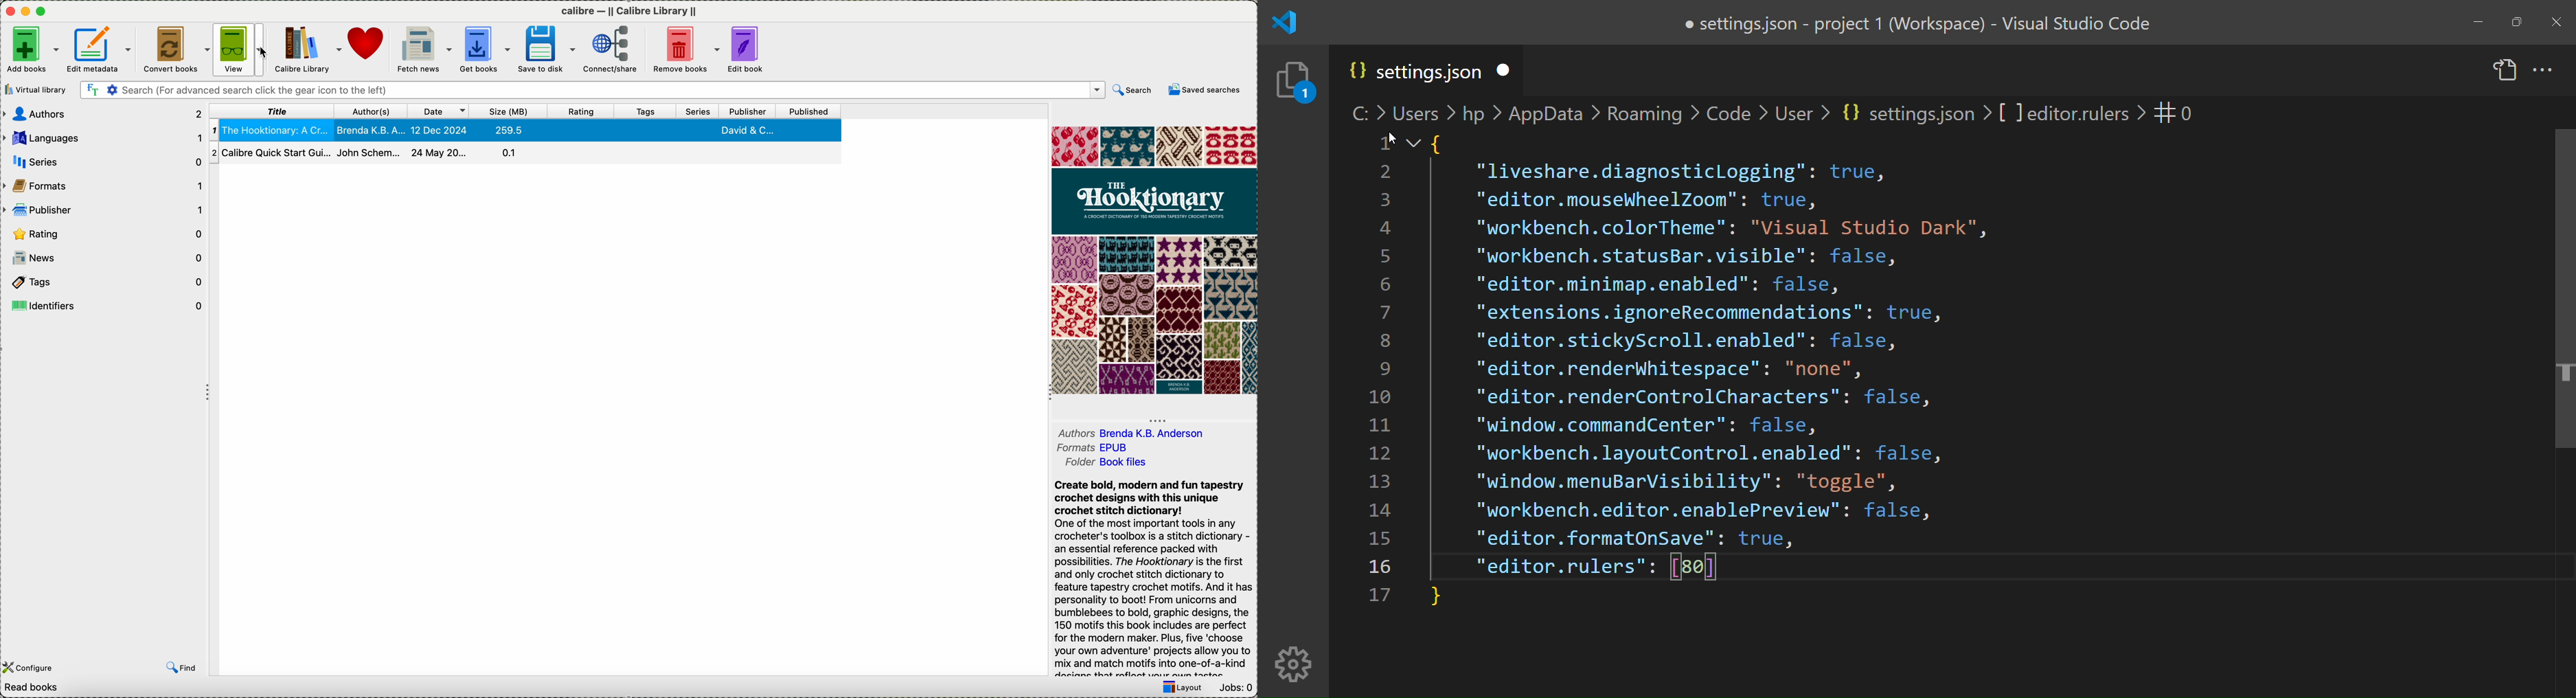 The image size is (2576, 700). I want to click on convert books, so click(174, 48).